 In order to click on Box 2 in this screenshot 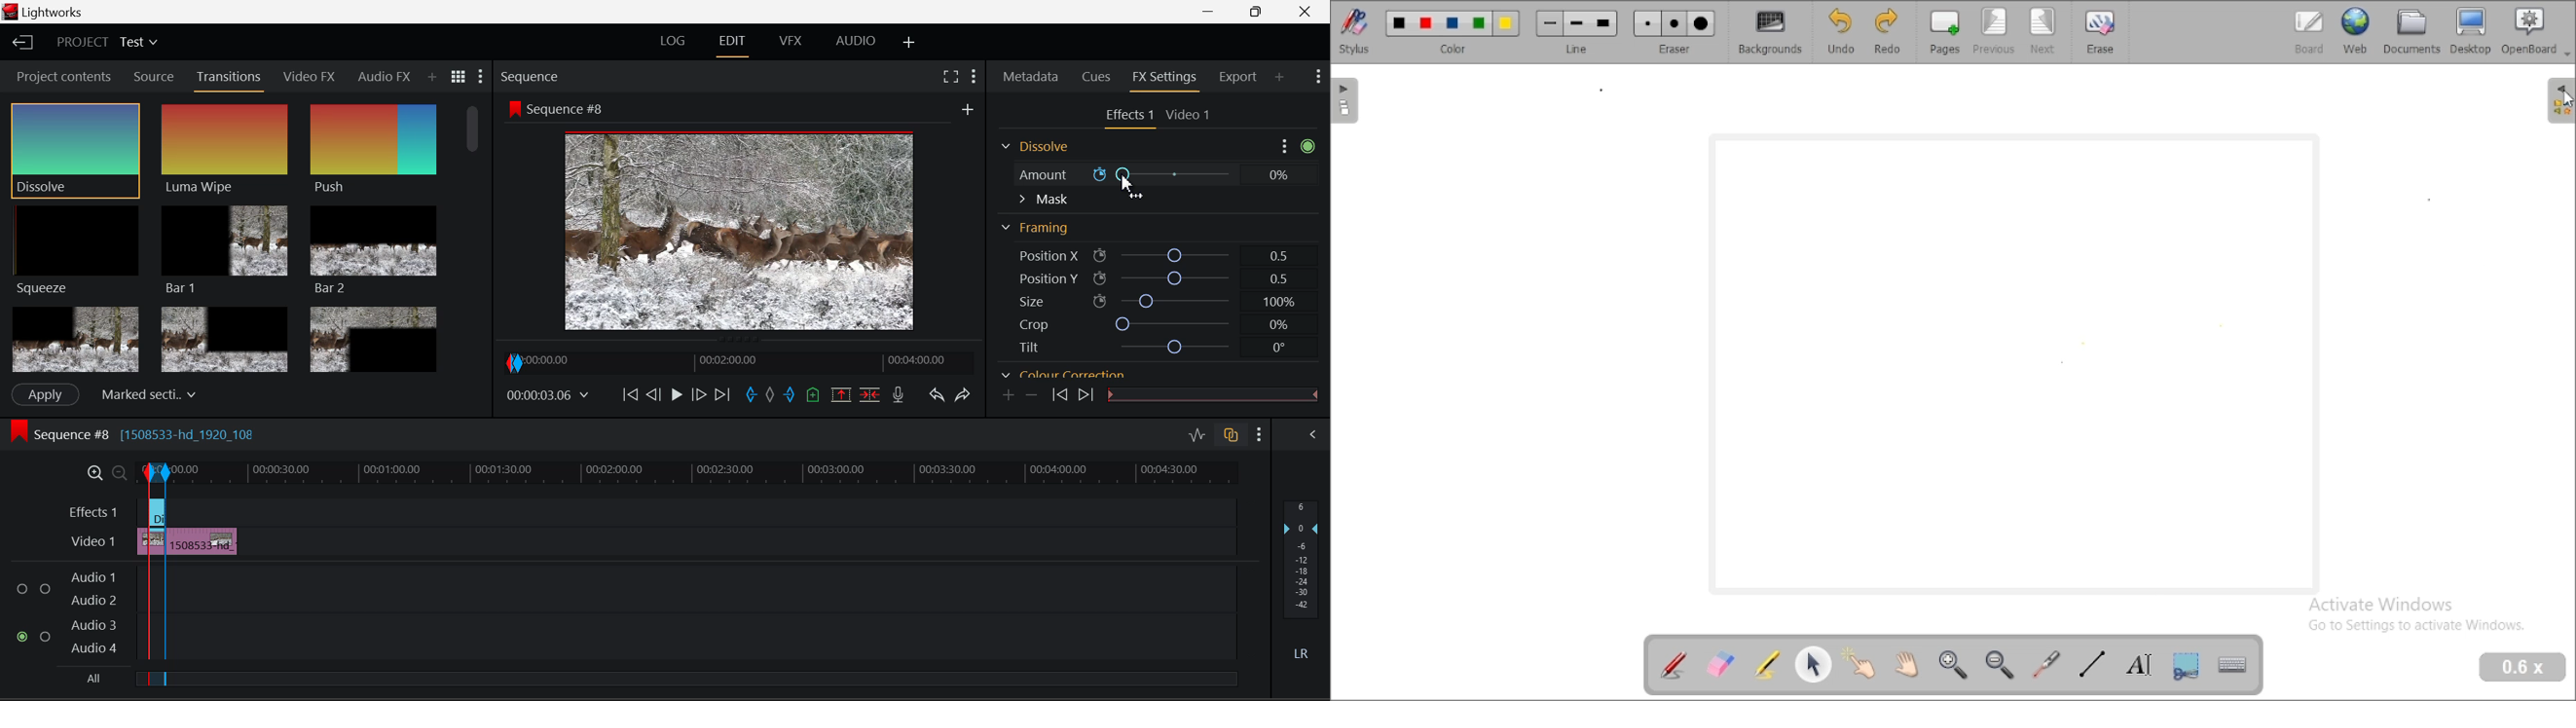, I will do `click(224, 337)`.